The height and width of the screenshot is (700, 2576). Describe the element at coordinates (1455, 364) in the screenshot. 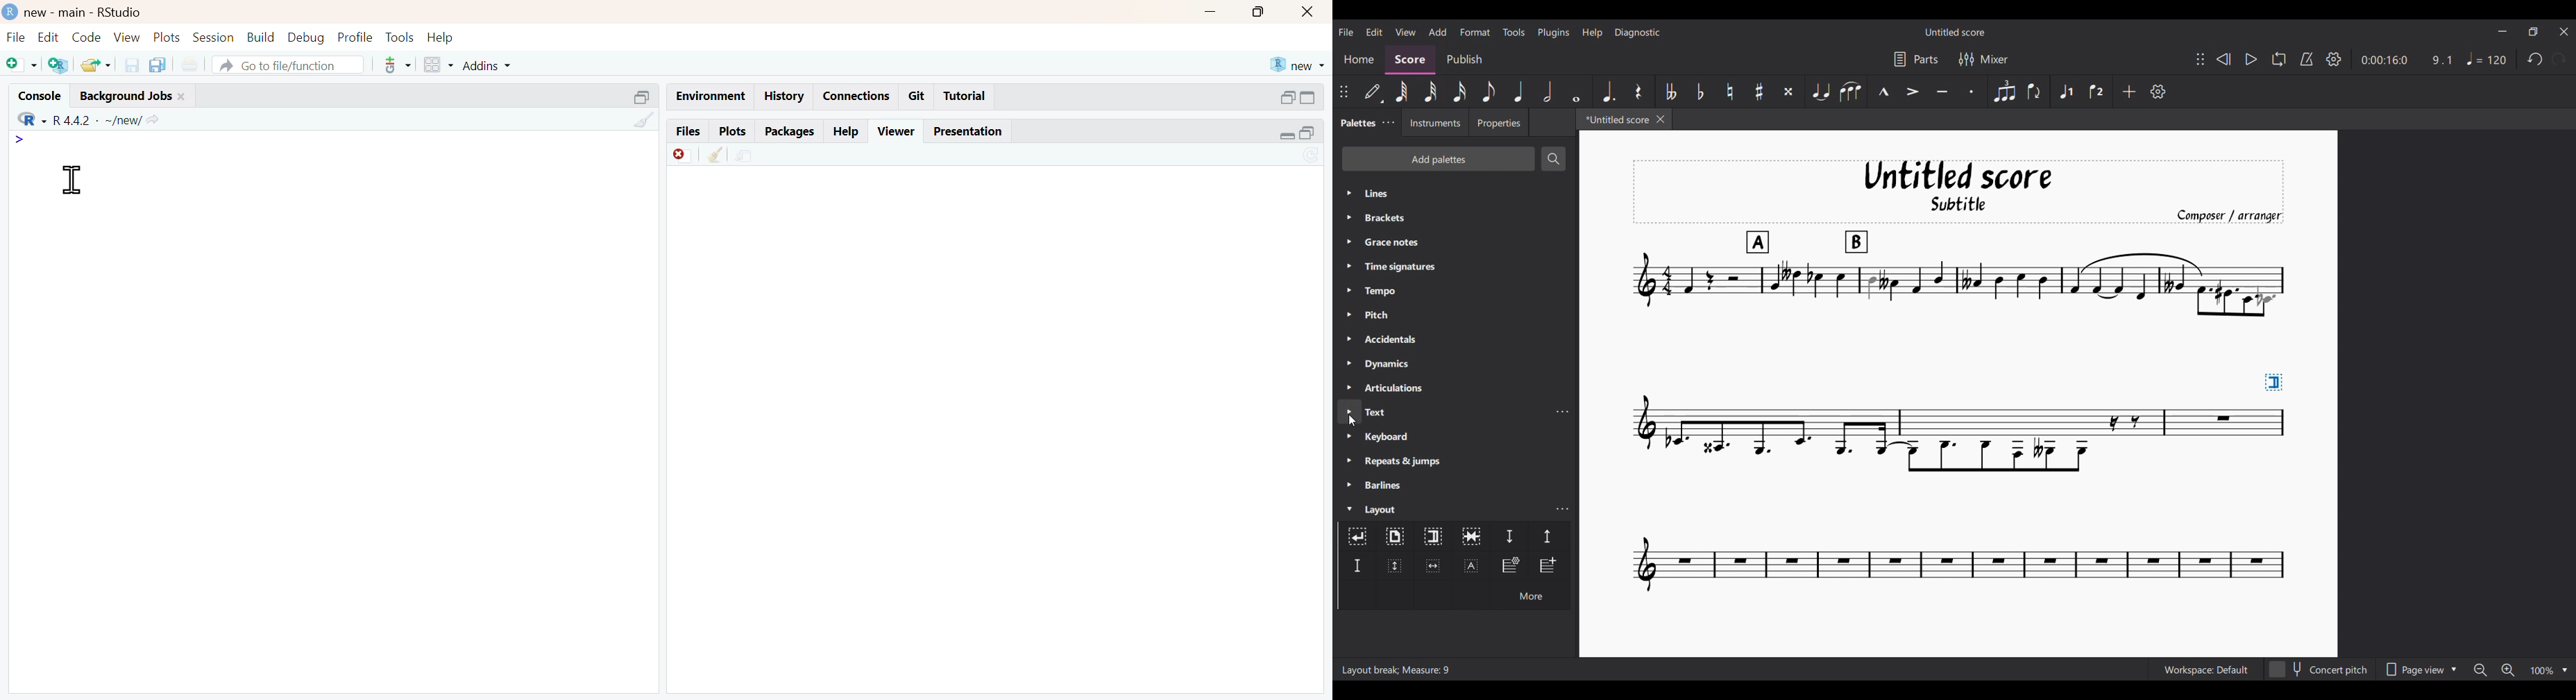

I see `Dynamics` at that location.